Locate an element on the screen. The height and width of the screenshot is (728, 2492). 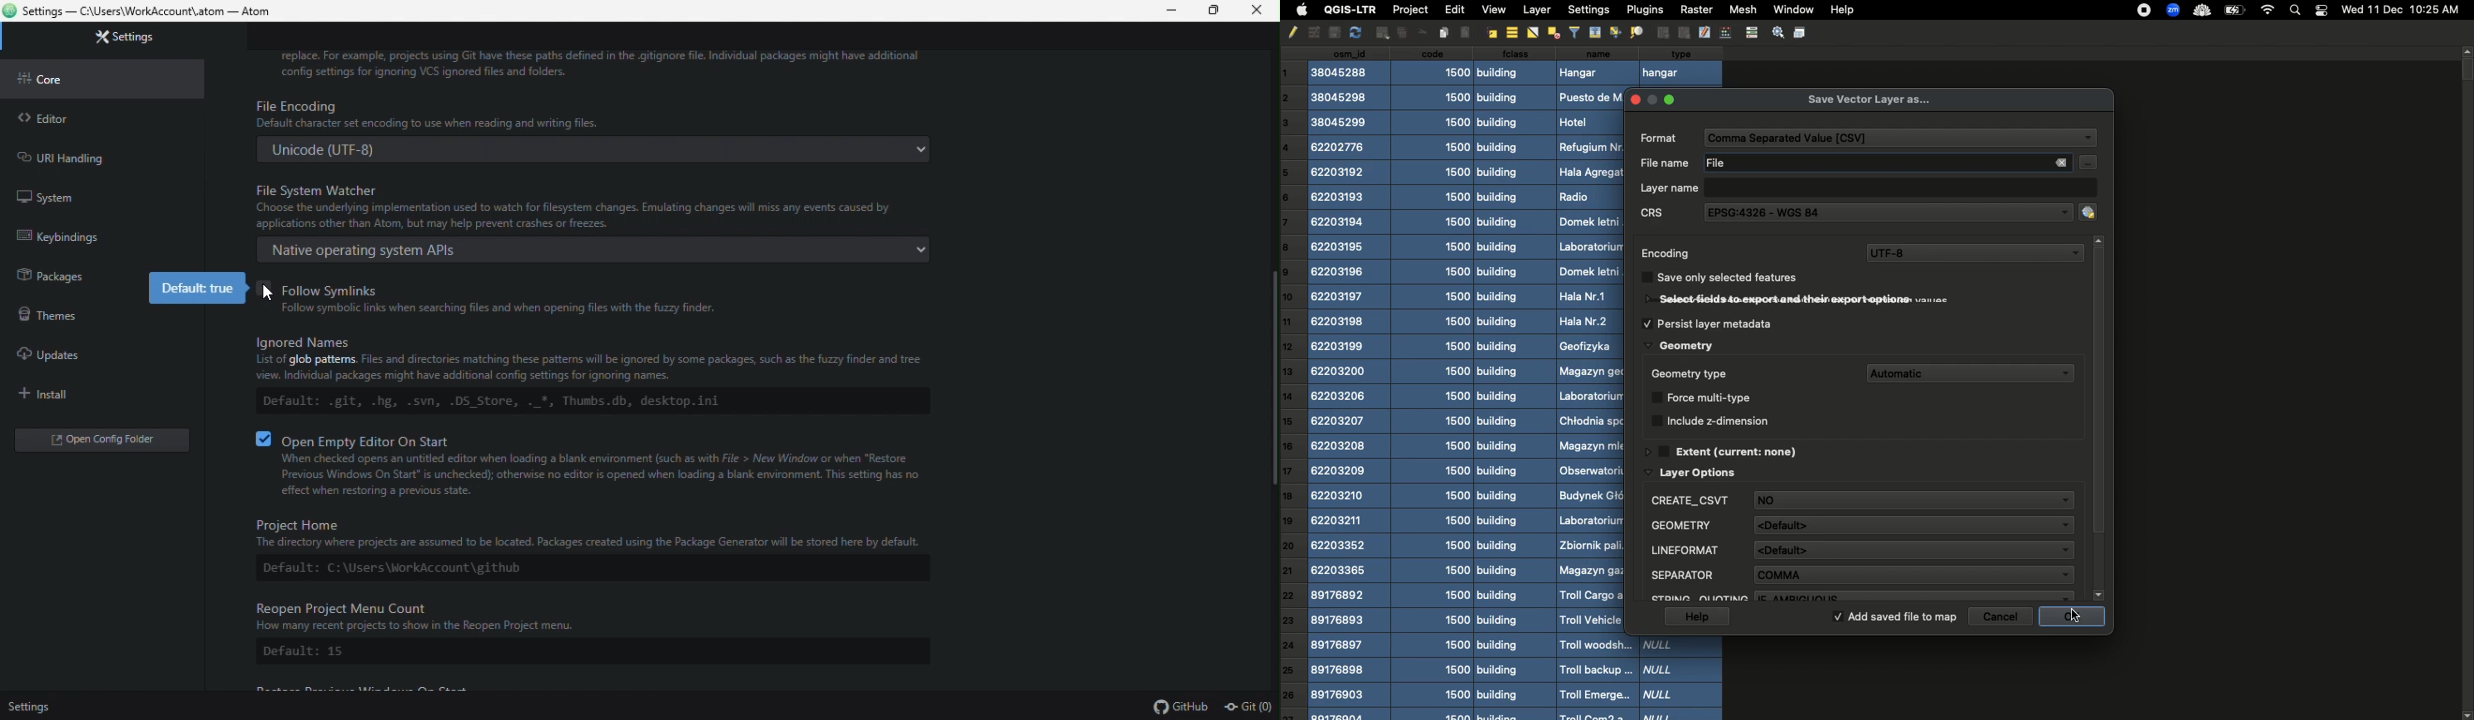
Raster is located at coordinates (1696, 9).